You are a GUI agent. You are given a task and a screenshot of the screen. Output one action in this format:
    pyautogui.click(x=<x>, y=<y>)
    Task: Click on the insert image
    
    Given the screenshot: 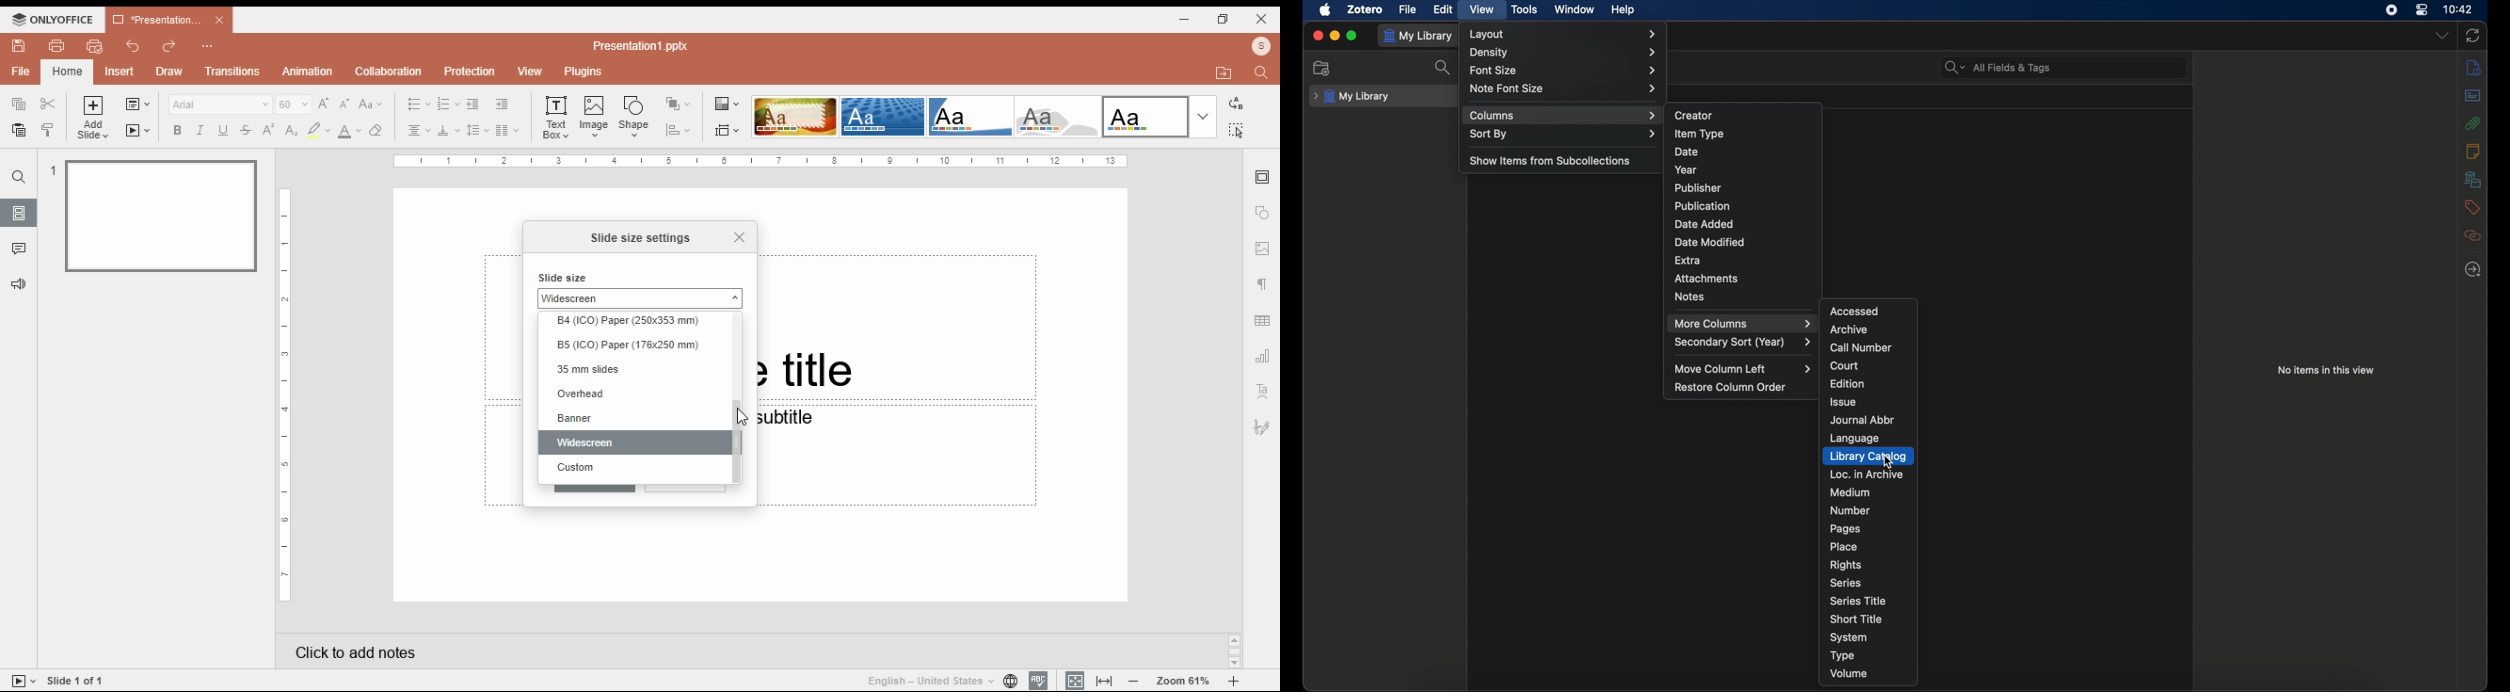 What is the action you would take?
    pyautogui.click(x=595, y=116)
    